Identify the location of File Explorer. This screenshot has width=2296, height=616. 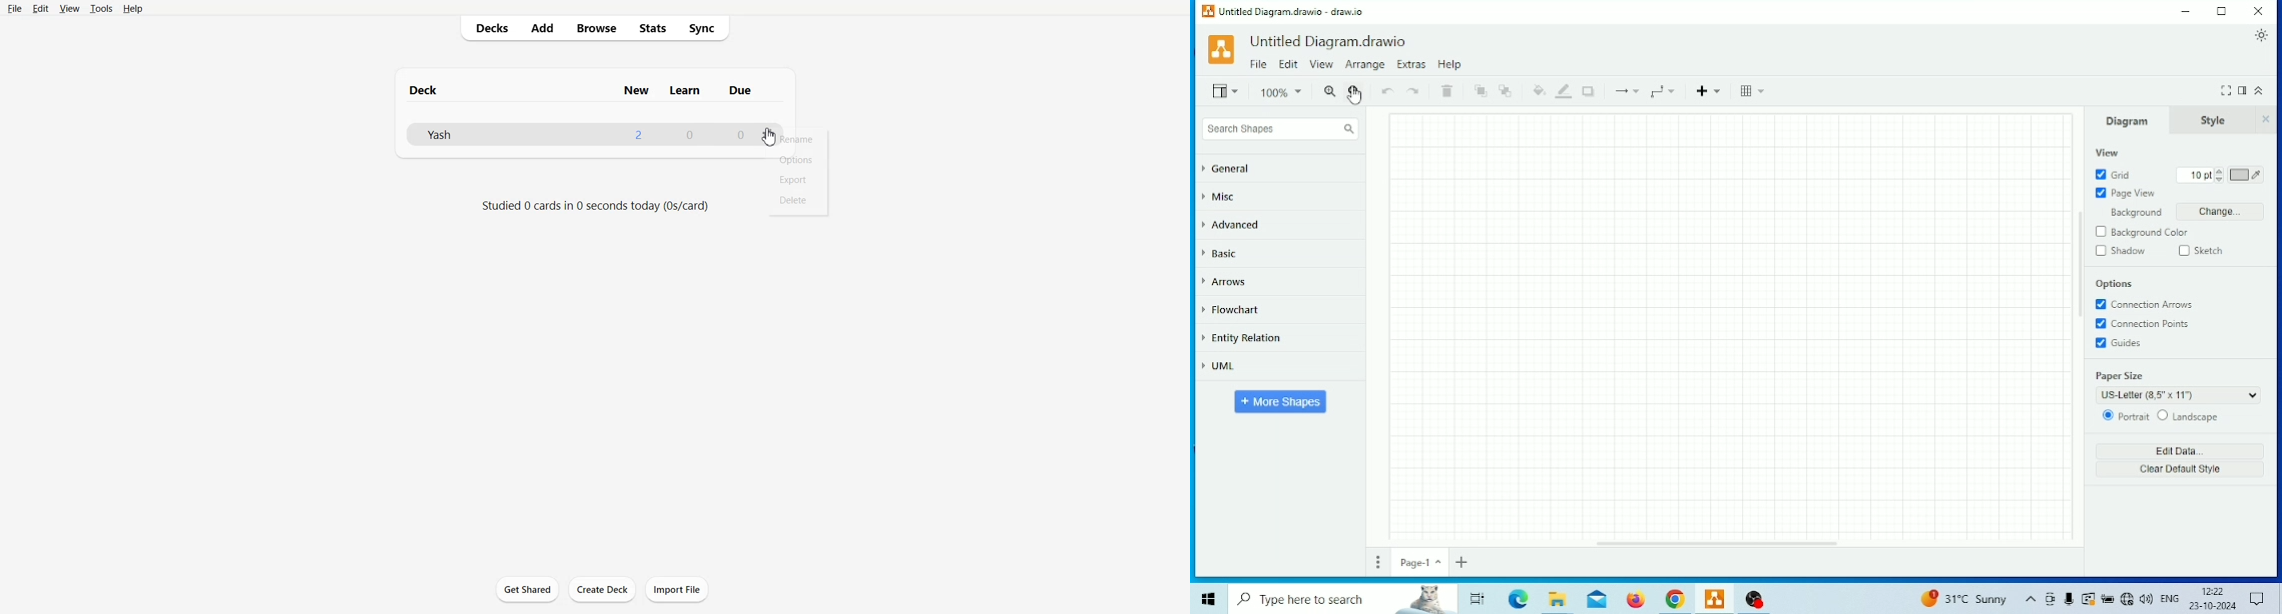
(1554, 600).